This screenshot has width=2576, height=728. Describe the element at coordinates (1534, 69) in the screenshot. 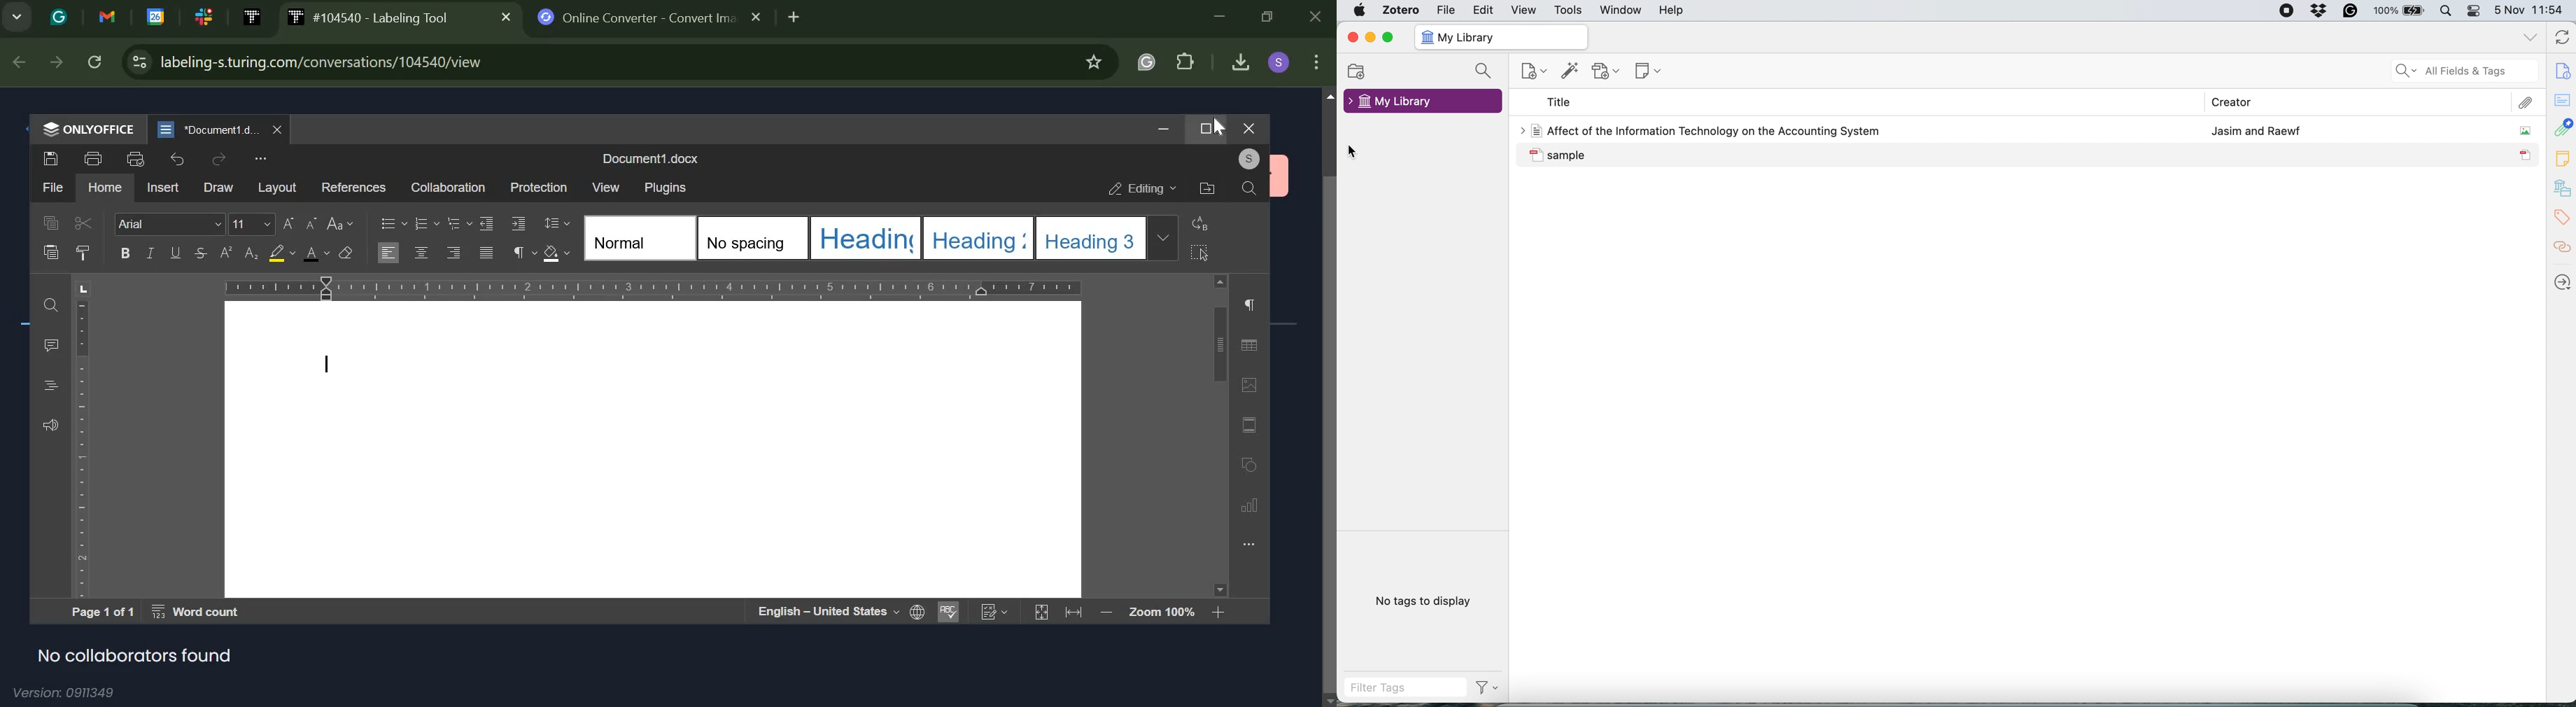

I see `new item` at that location.